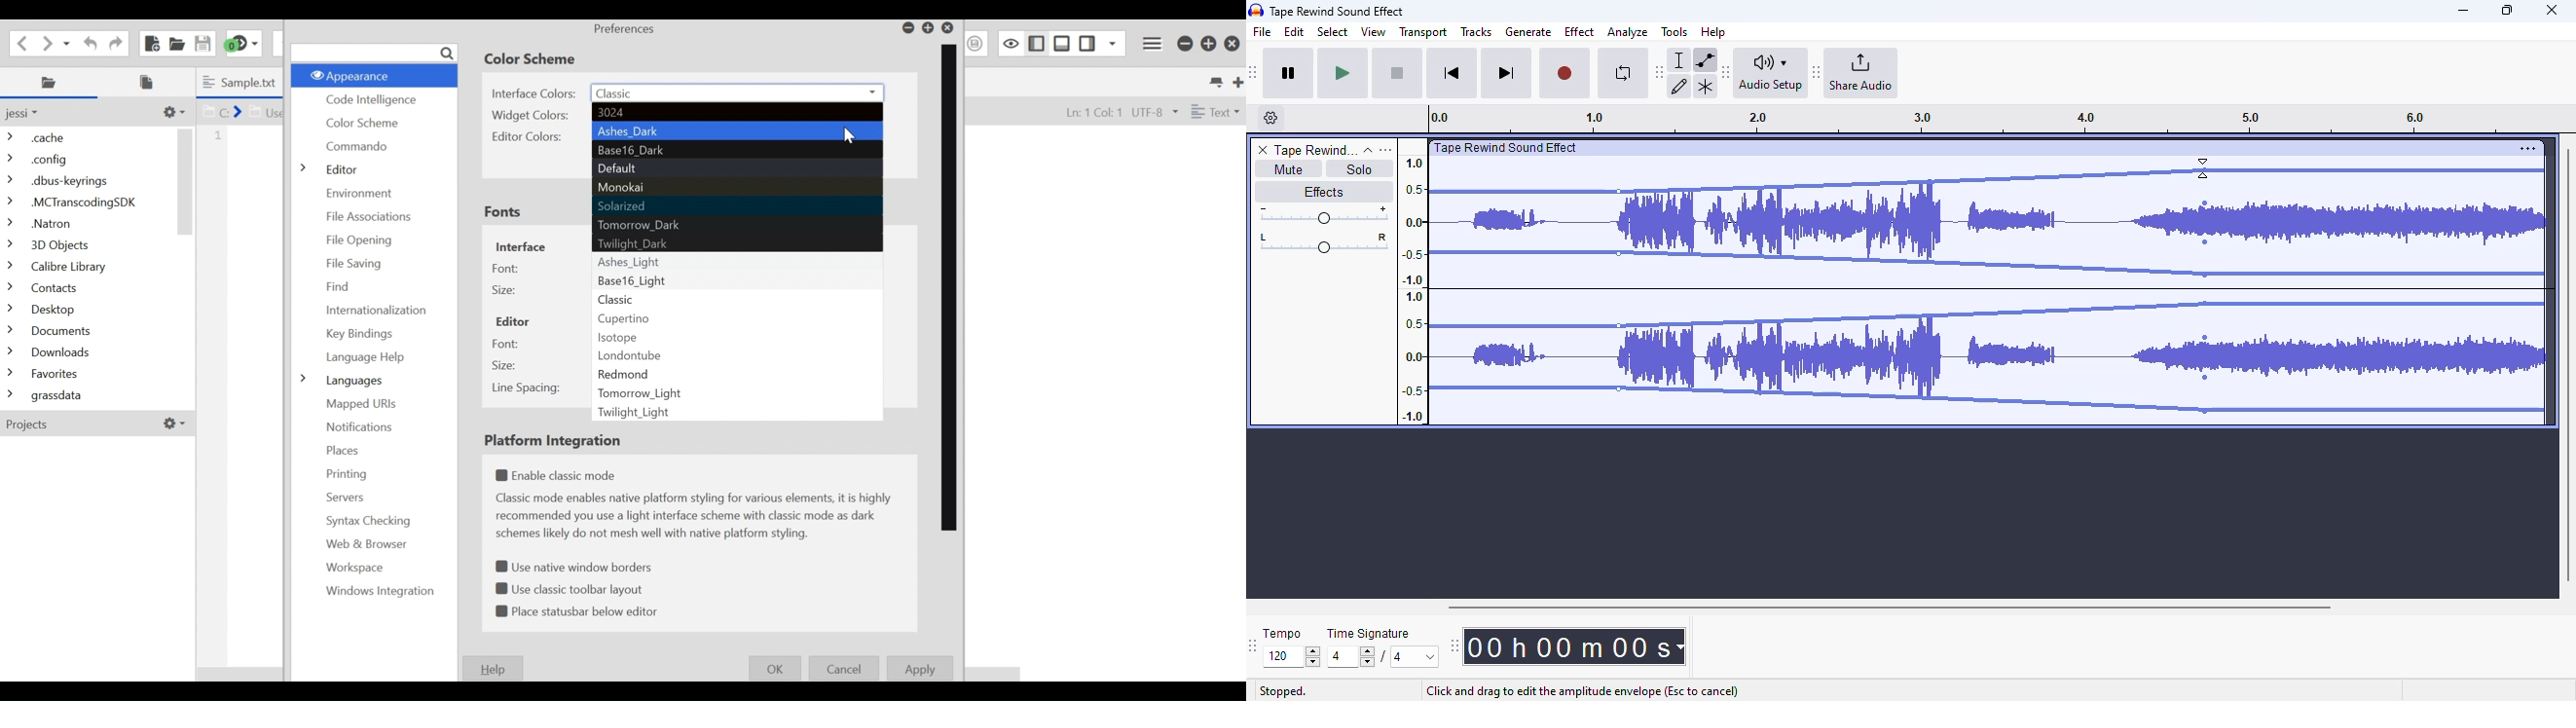 Image resolution: width=2576 pixels, height=728 pixels. What do you see at coordinates (1374, 32) in the screenshot?
I see `view` at bounding box center [1374, 32].